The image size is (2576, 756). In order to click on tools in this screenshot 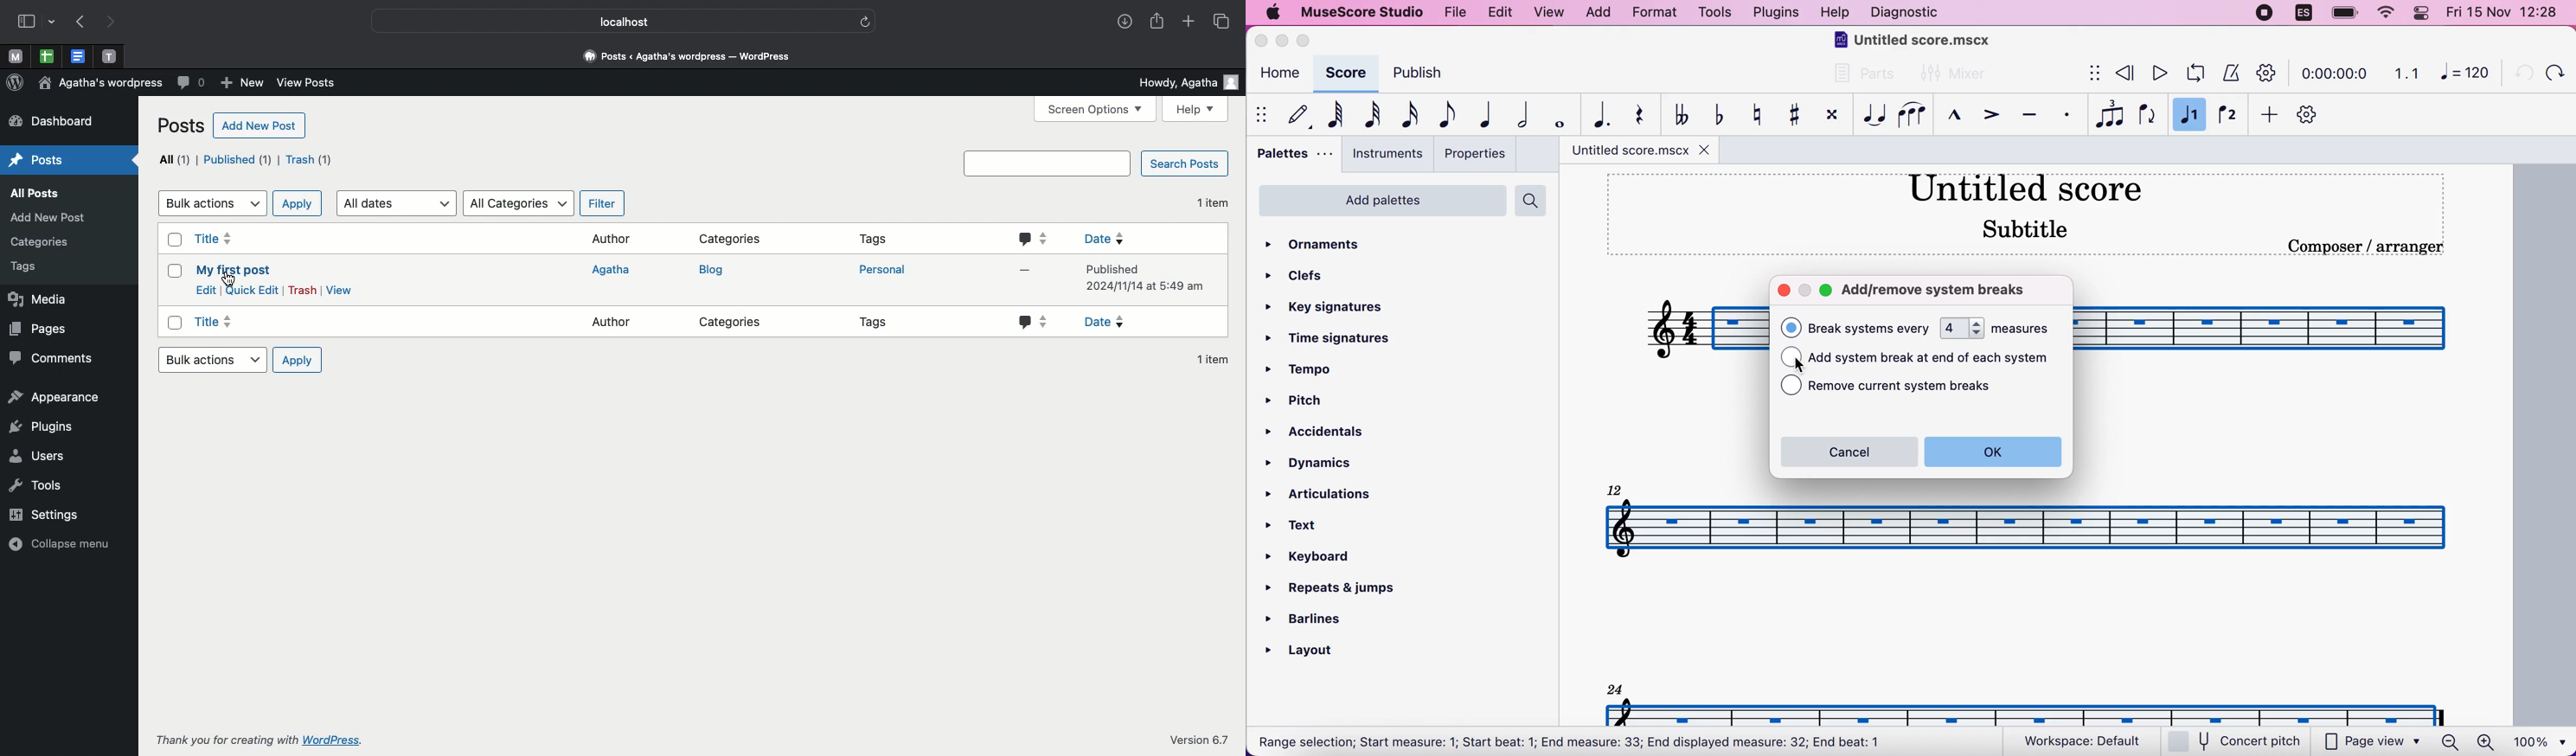, I will do `click(1714, 14)`.